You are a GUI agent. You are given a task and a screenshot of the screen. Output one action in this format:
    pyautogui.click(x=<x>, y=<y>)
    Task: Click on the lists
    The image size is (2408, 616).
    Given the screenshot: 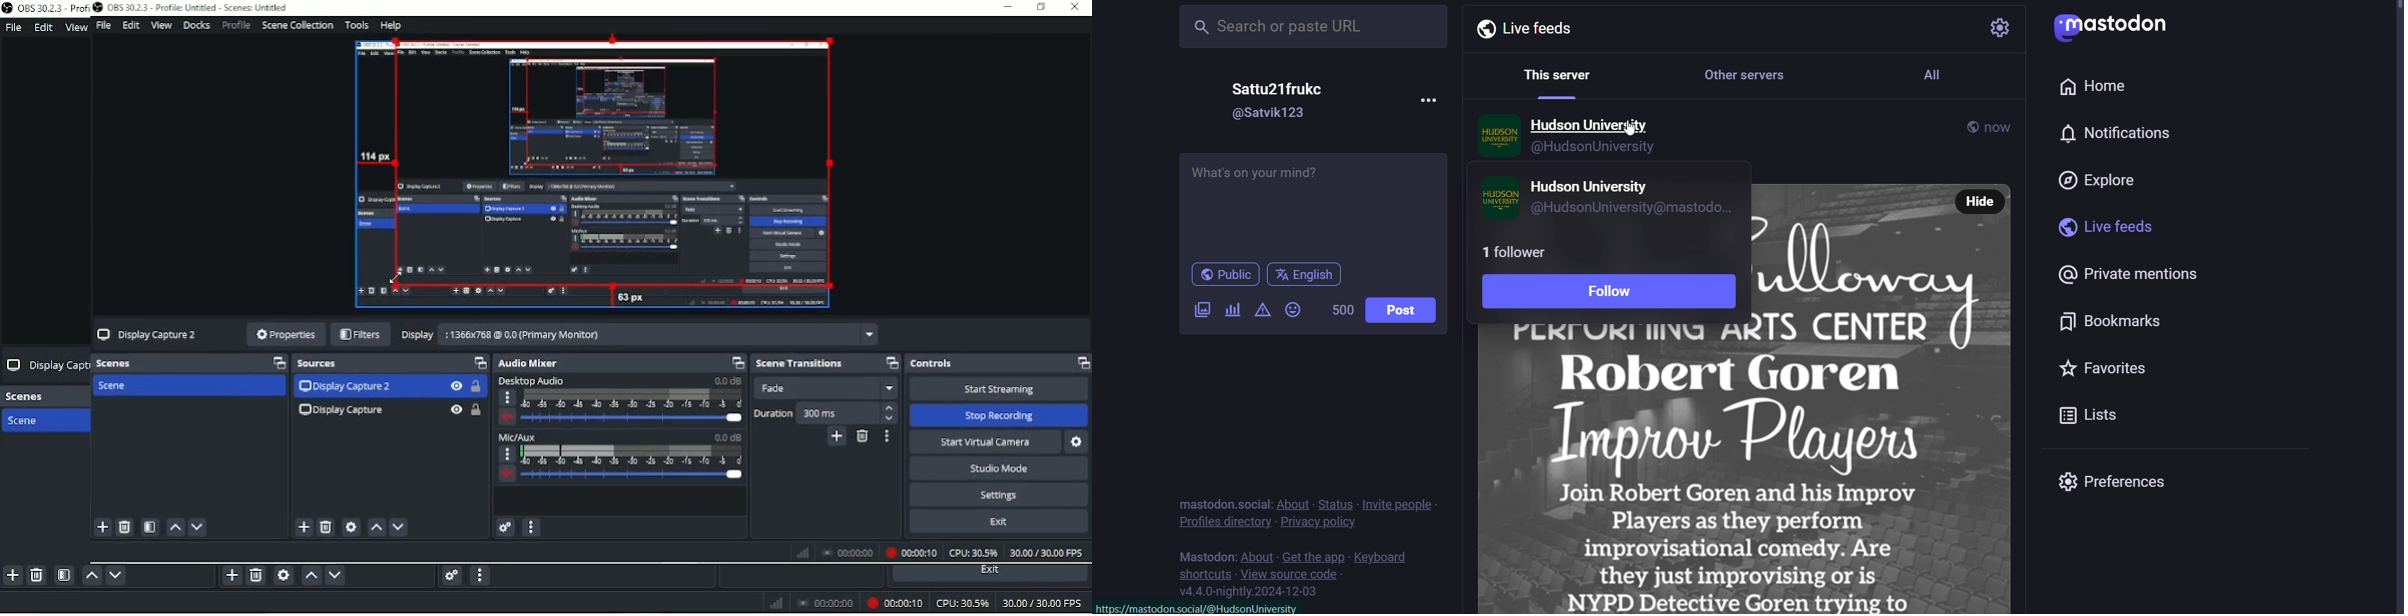 What is the action you would take?
    pyautogui.click(x=2096, y=415)
    